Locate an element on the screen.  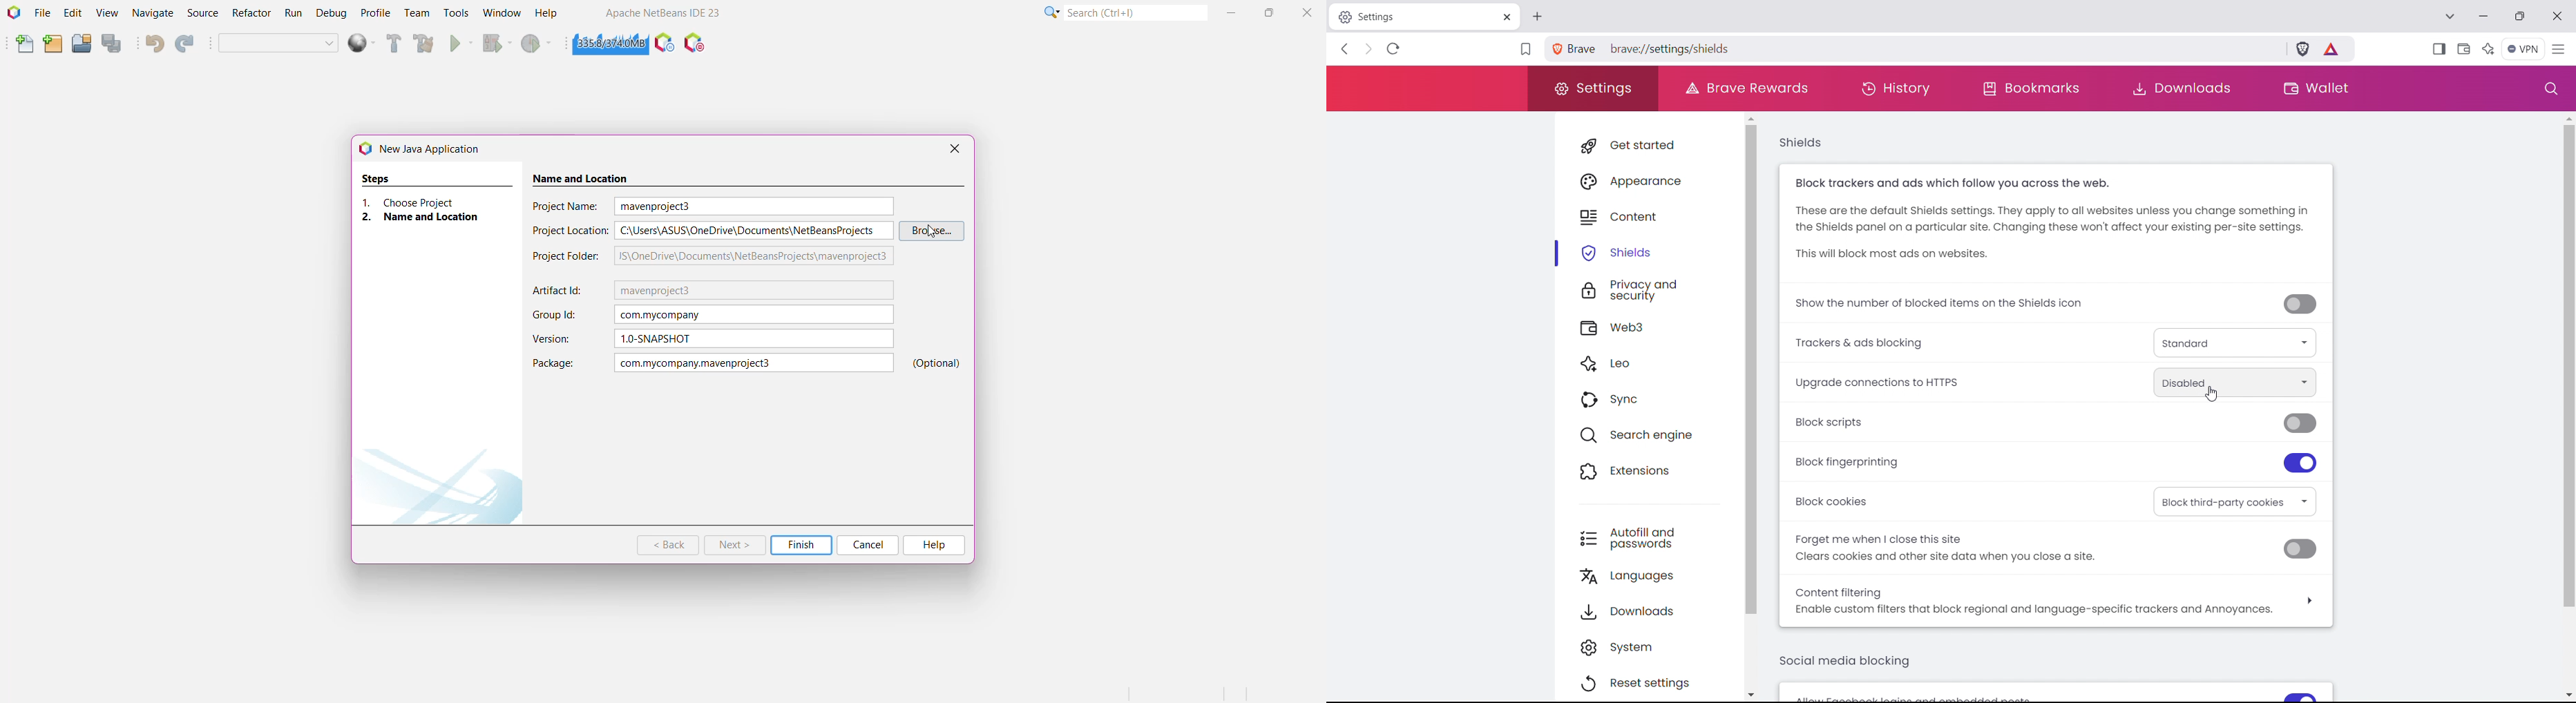
cursor is located at coordinates (933, 231).